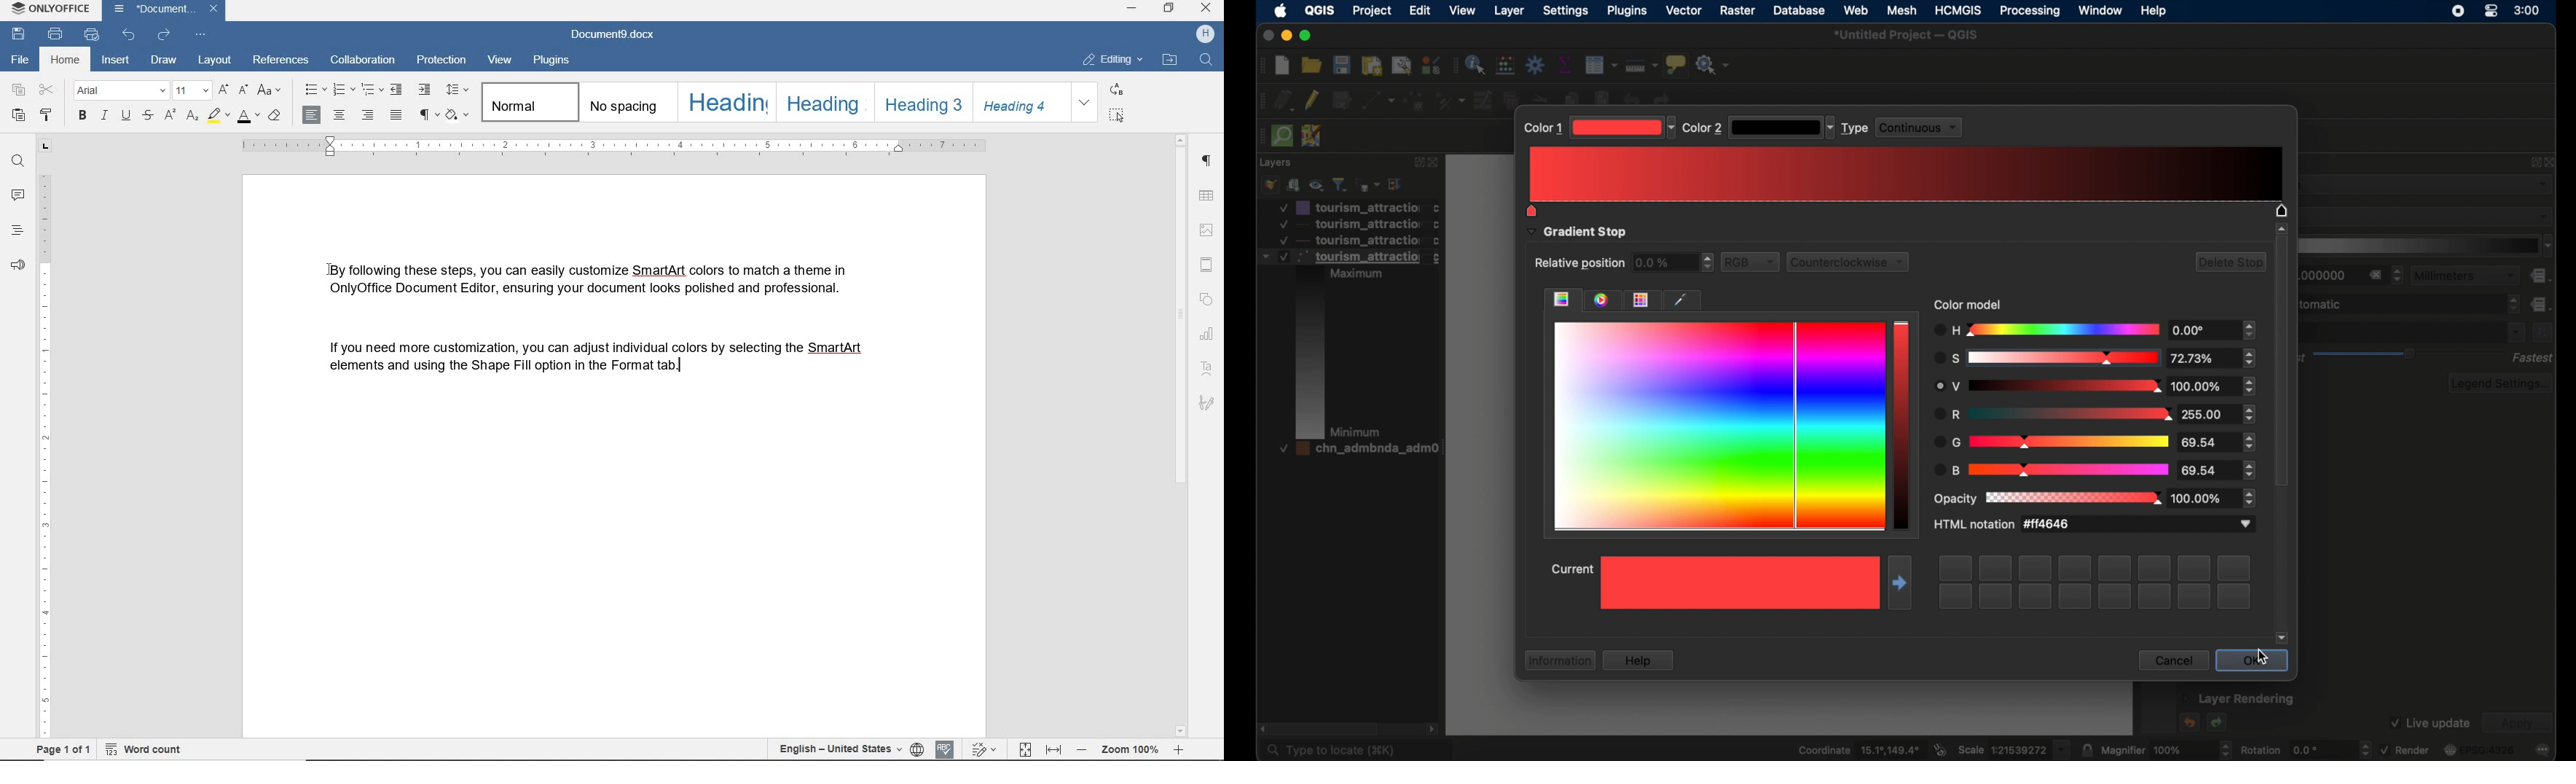 The image size is (2576, 784). Describe the element at coordinates (1112, 60) in the screenshot. I see `editing` at that location.